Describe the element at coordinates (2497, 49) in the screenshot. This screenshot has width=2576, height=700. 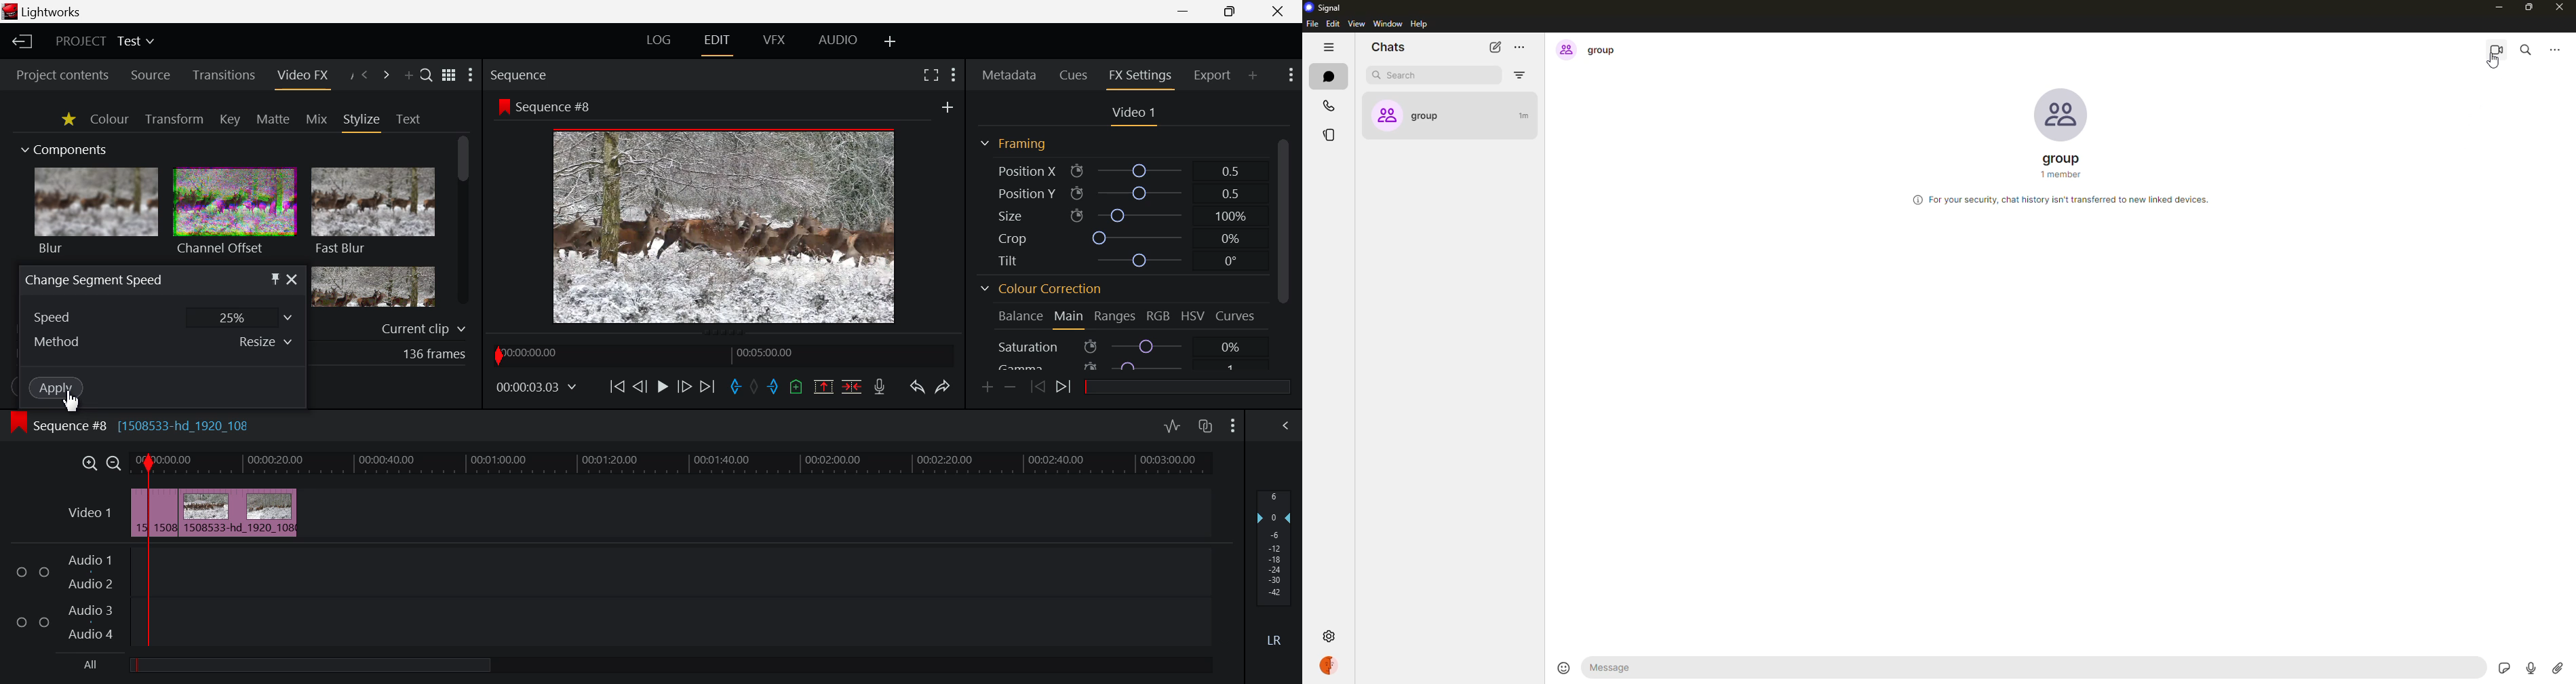
I see `video call` at that location.